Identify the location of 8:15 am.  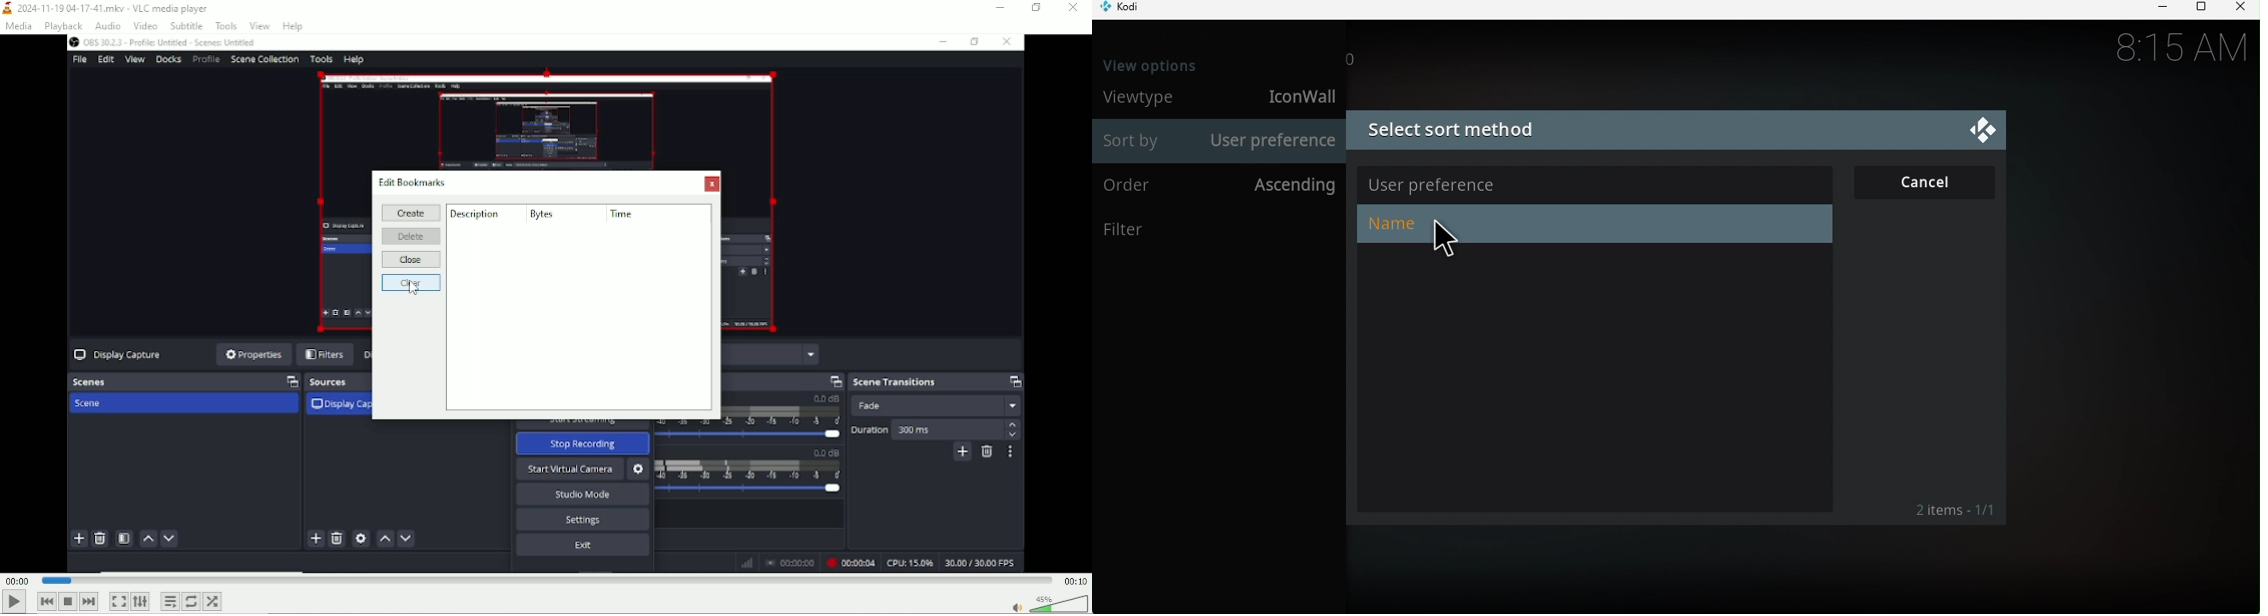
(2179, 48).